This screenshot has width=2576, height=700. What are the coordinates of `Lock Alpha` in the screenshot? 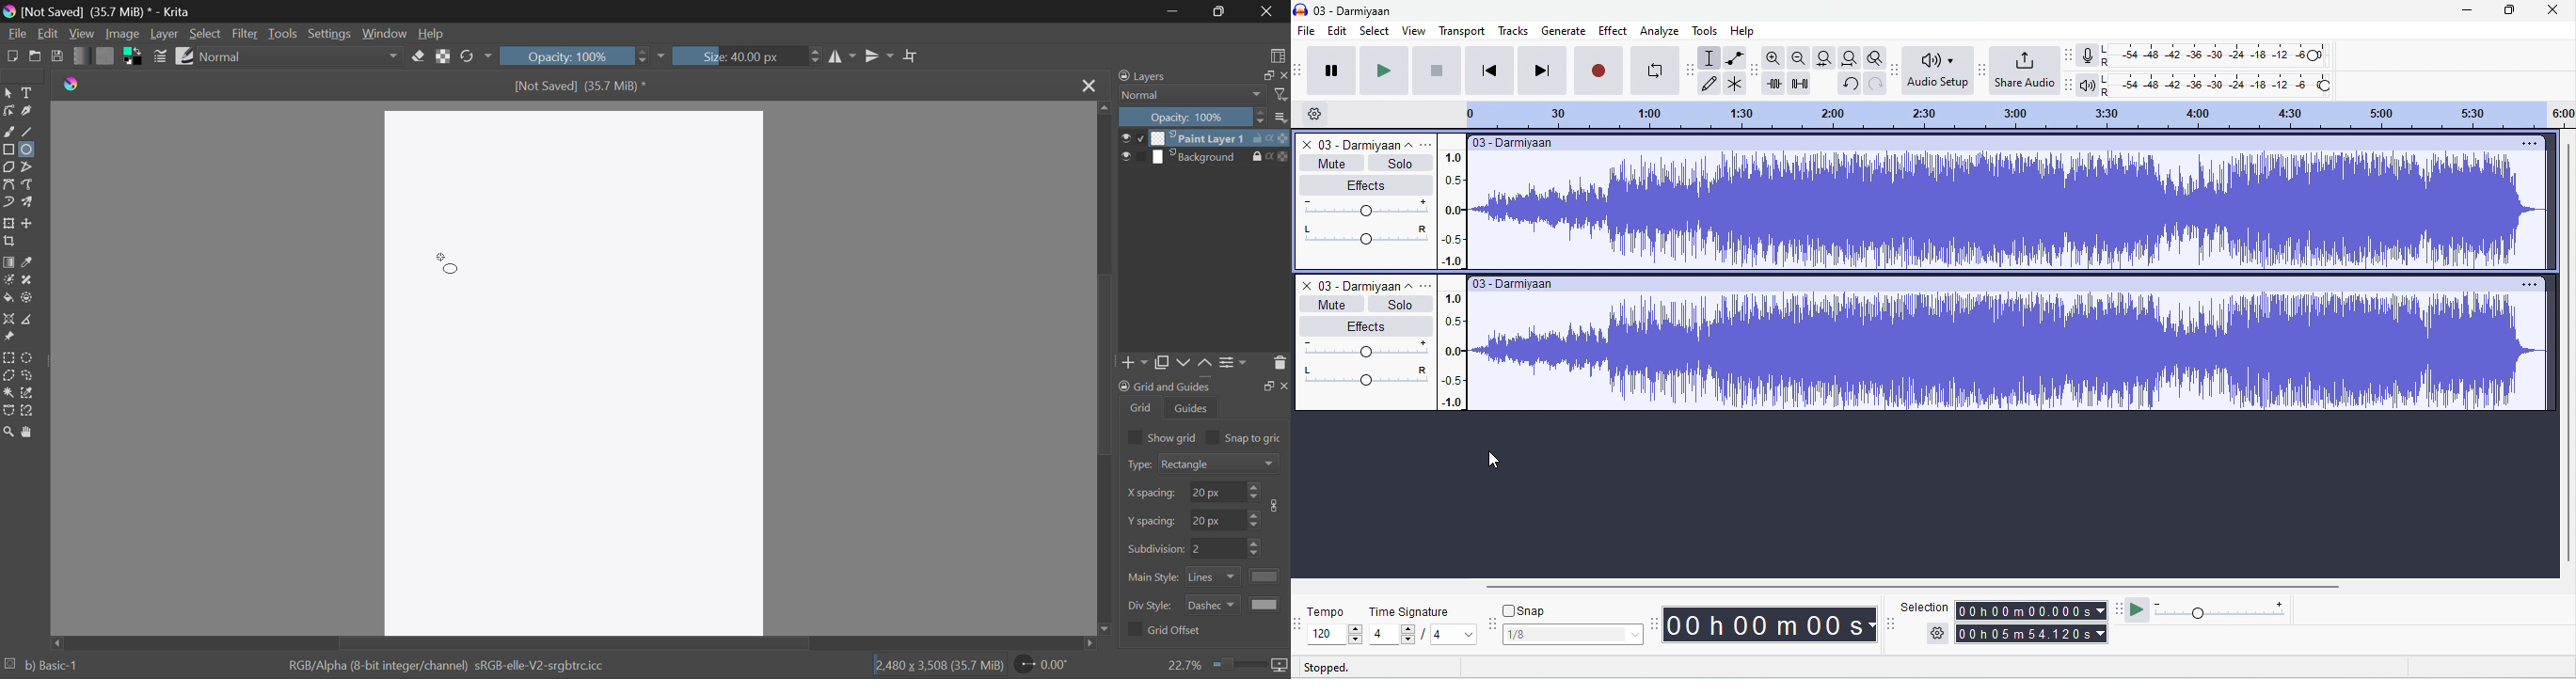 It's located at (444, 58).